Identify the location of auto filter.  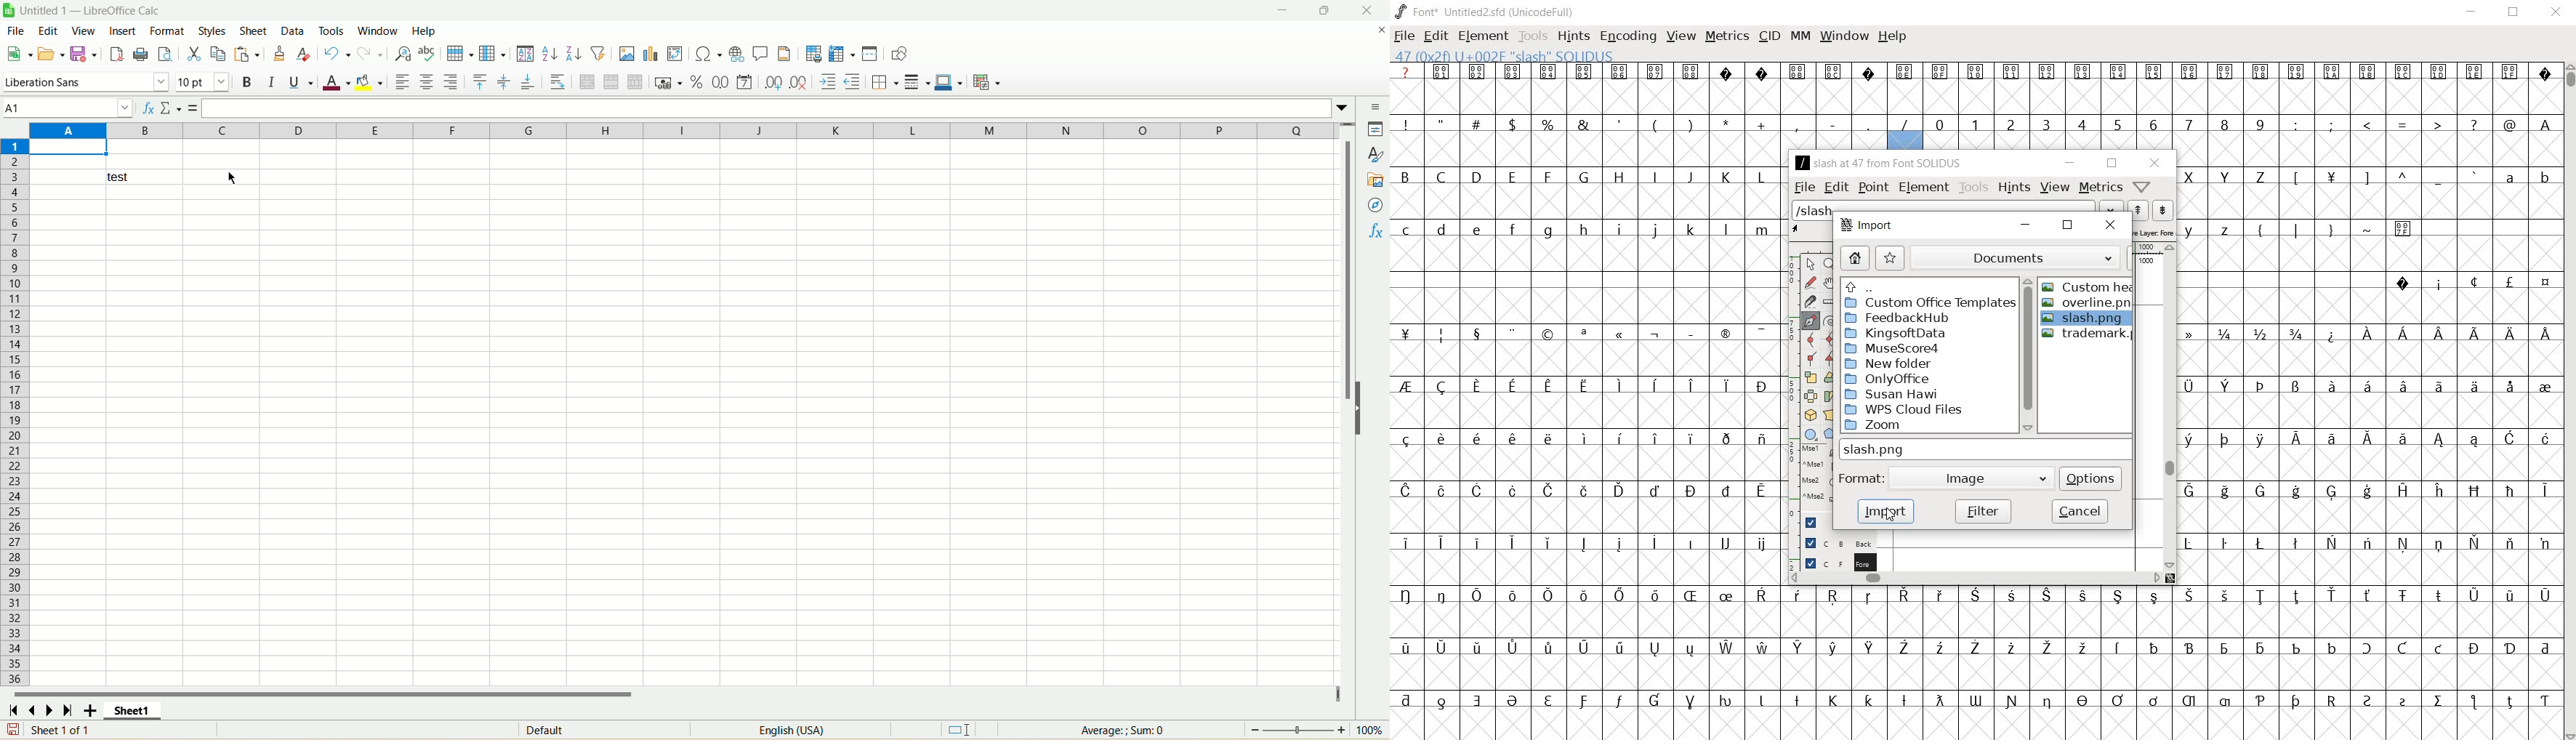
(598, 53).